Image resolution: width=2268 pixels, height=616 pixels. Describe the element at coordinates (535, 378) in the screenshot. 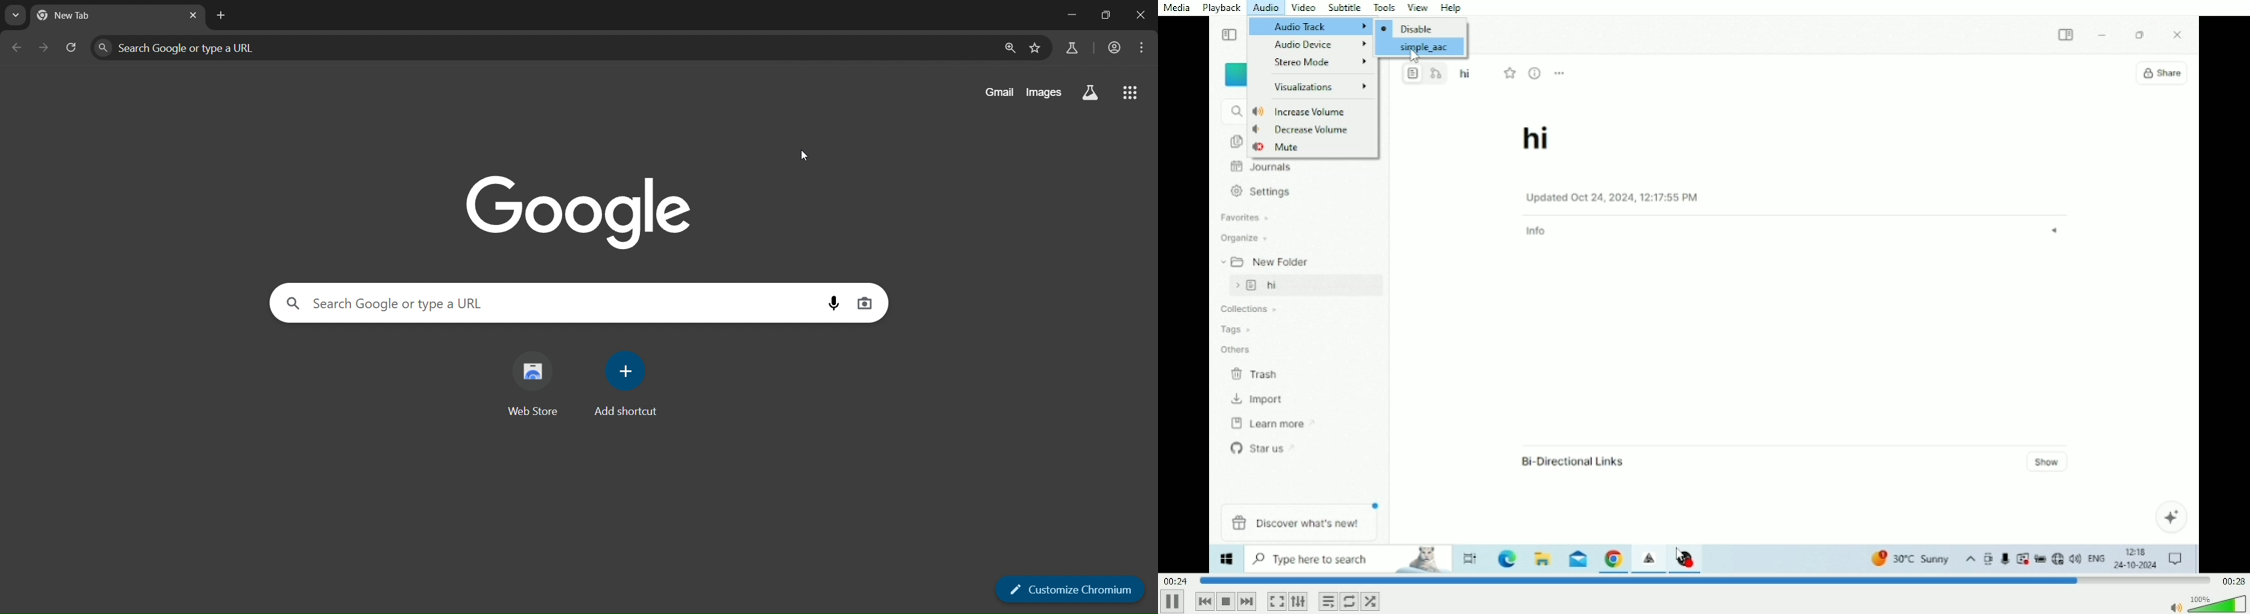

I see `web store` at that location.